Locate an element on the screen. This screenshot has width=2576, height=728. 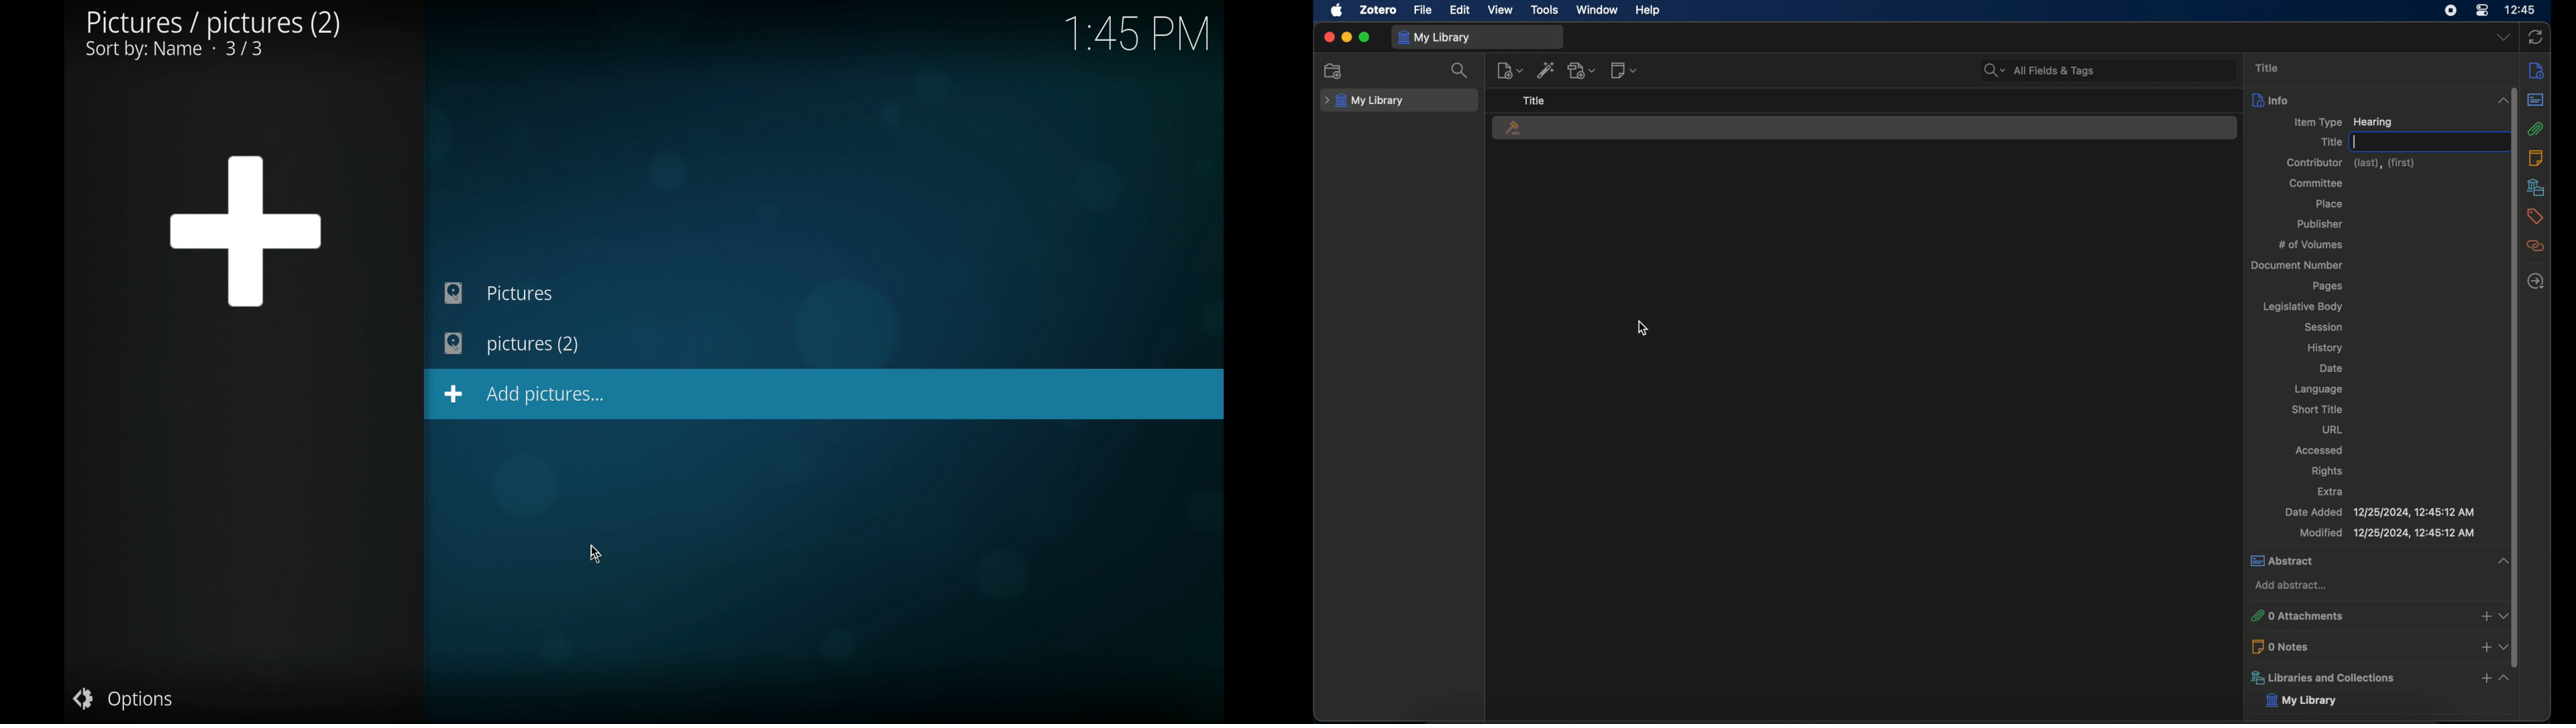
pages is located at coordinates (2329, 286).